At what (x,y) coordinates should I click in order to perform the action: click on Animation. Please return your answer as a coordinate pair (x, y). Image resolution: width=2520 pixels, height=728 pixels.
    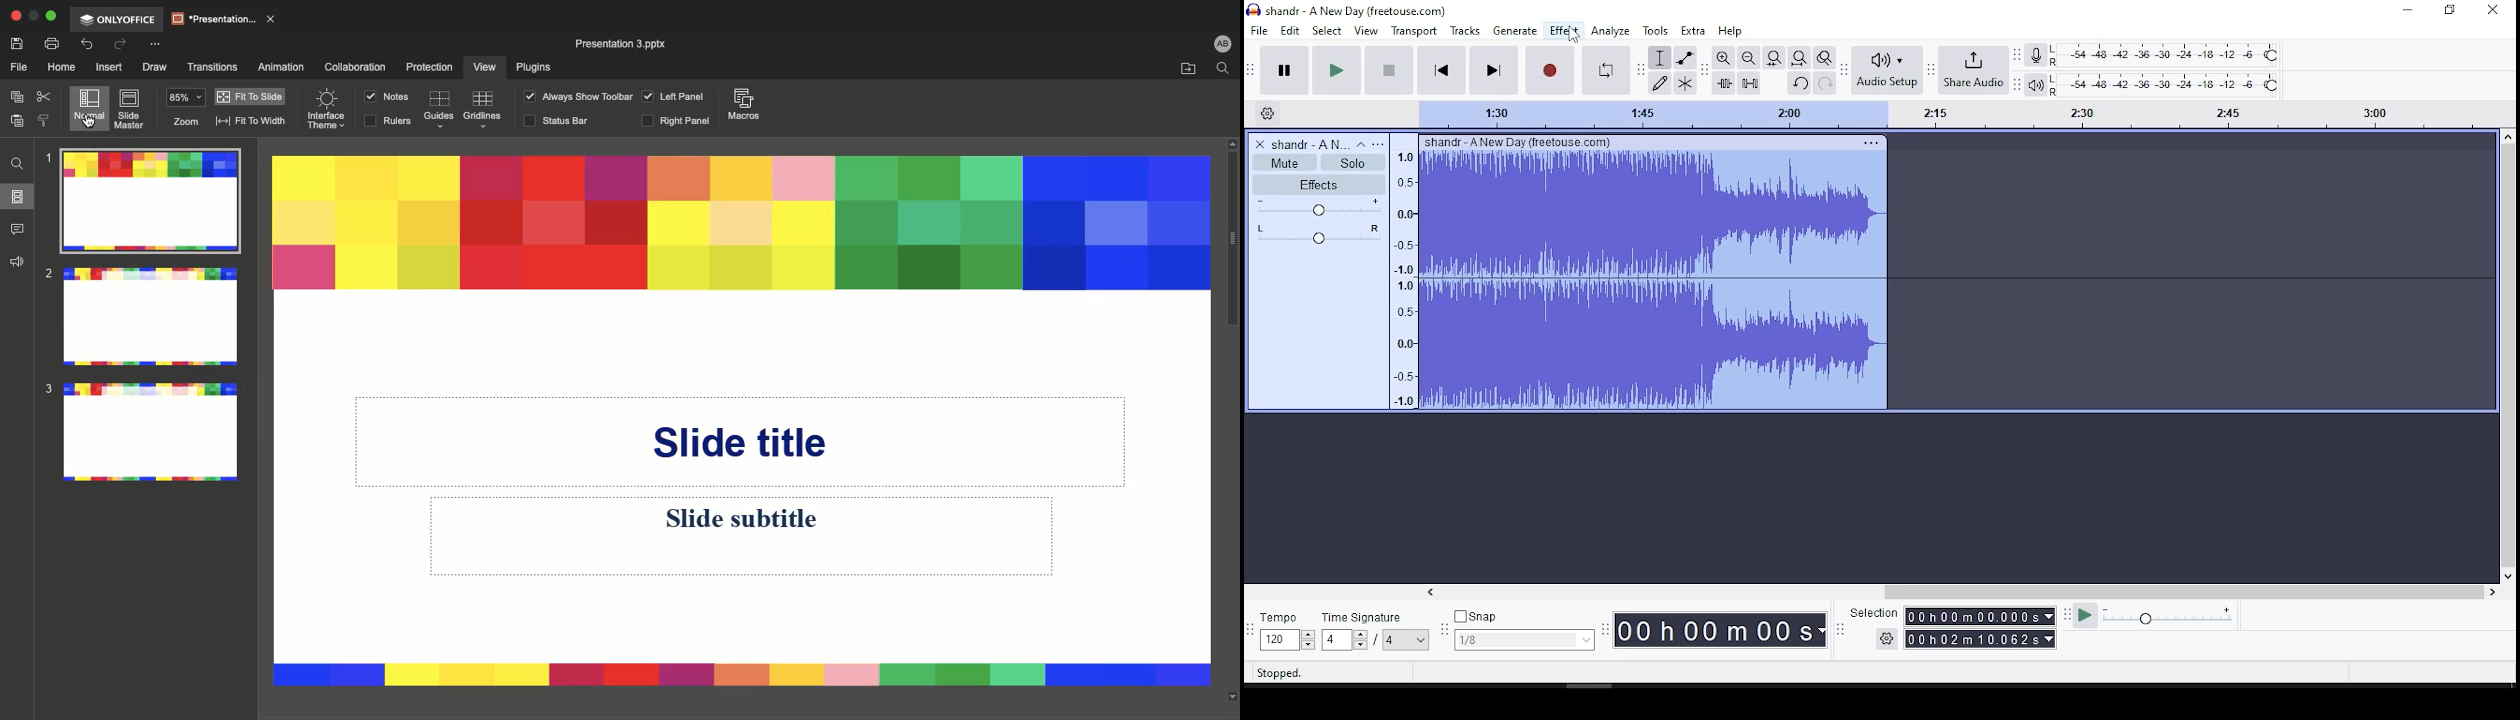
    Looking at the image, I should click on (285, 67).